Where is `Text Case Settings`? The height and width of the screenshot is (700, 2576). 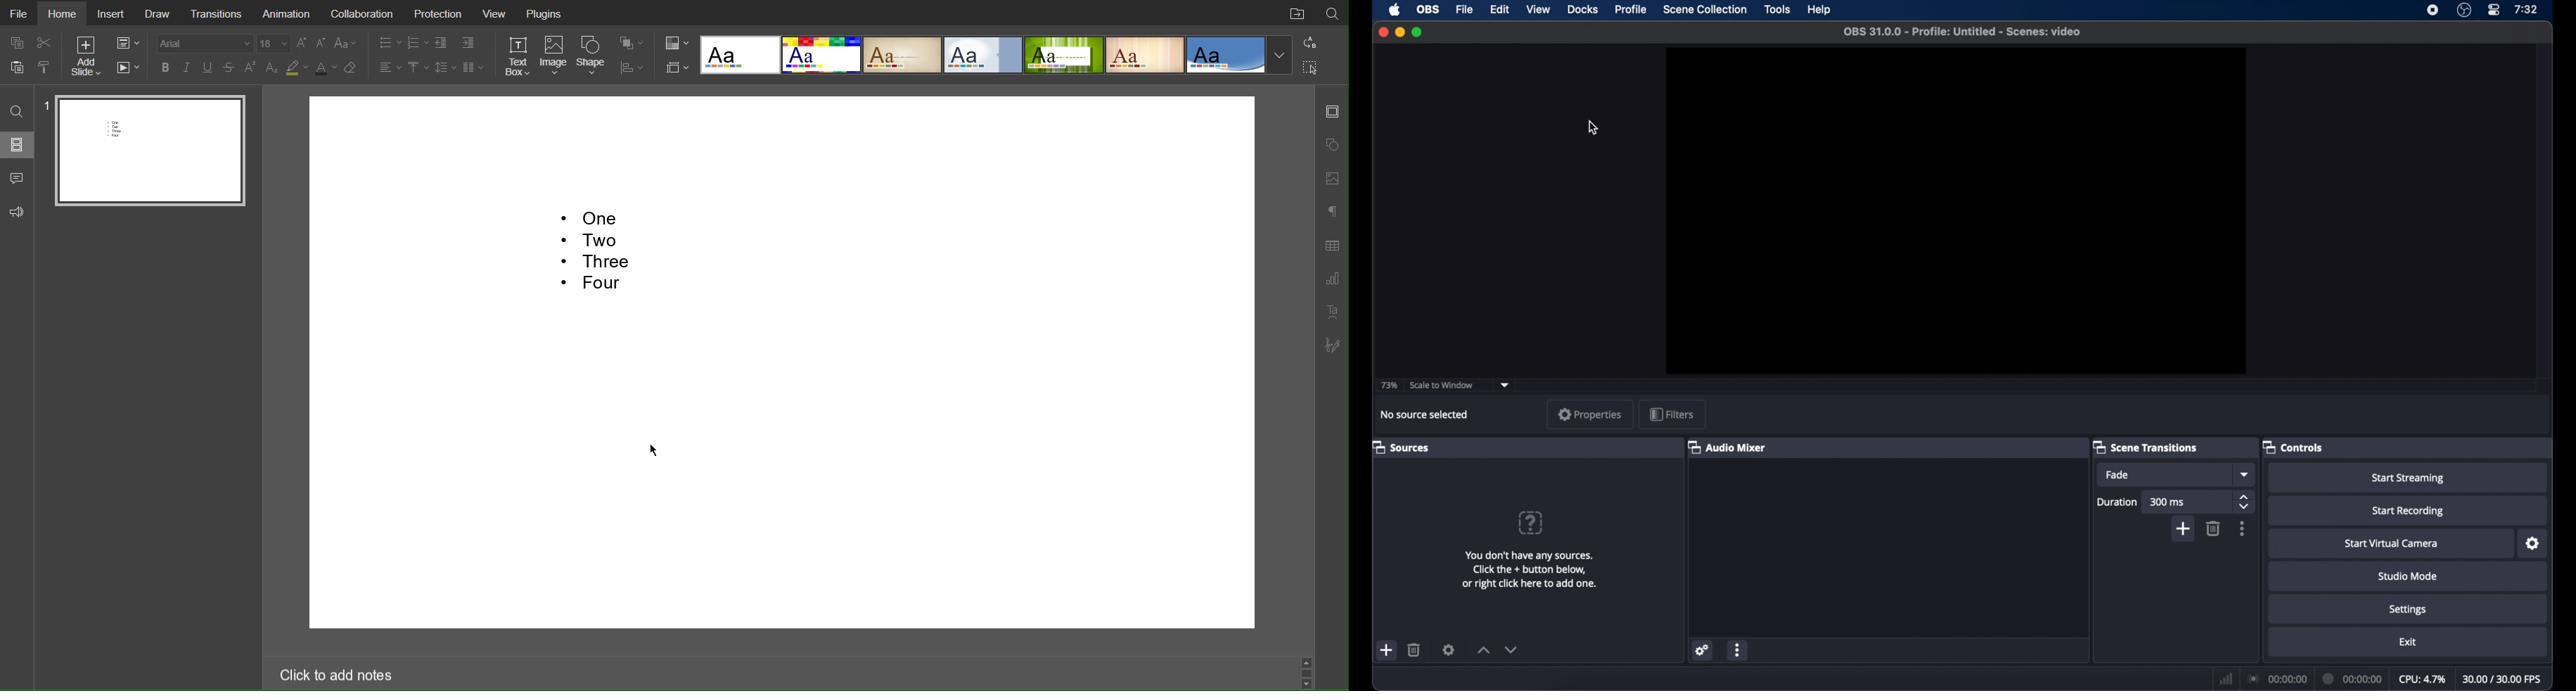 Text Case Settings is located at coordinates (343, 44).